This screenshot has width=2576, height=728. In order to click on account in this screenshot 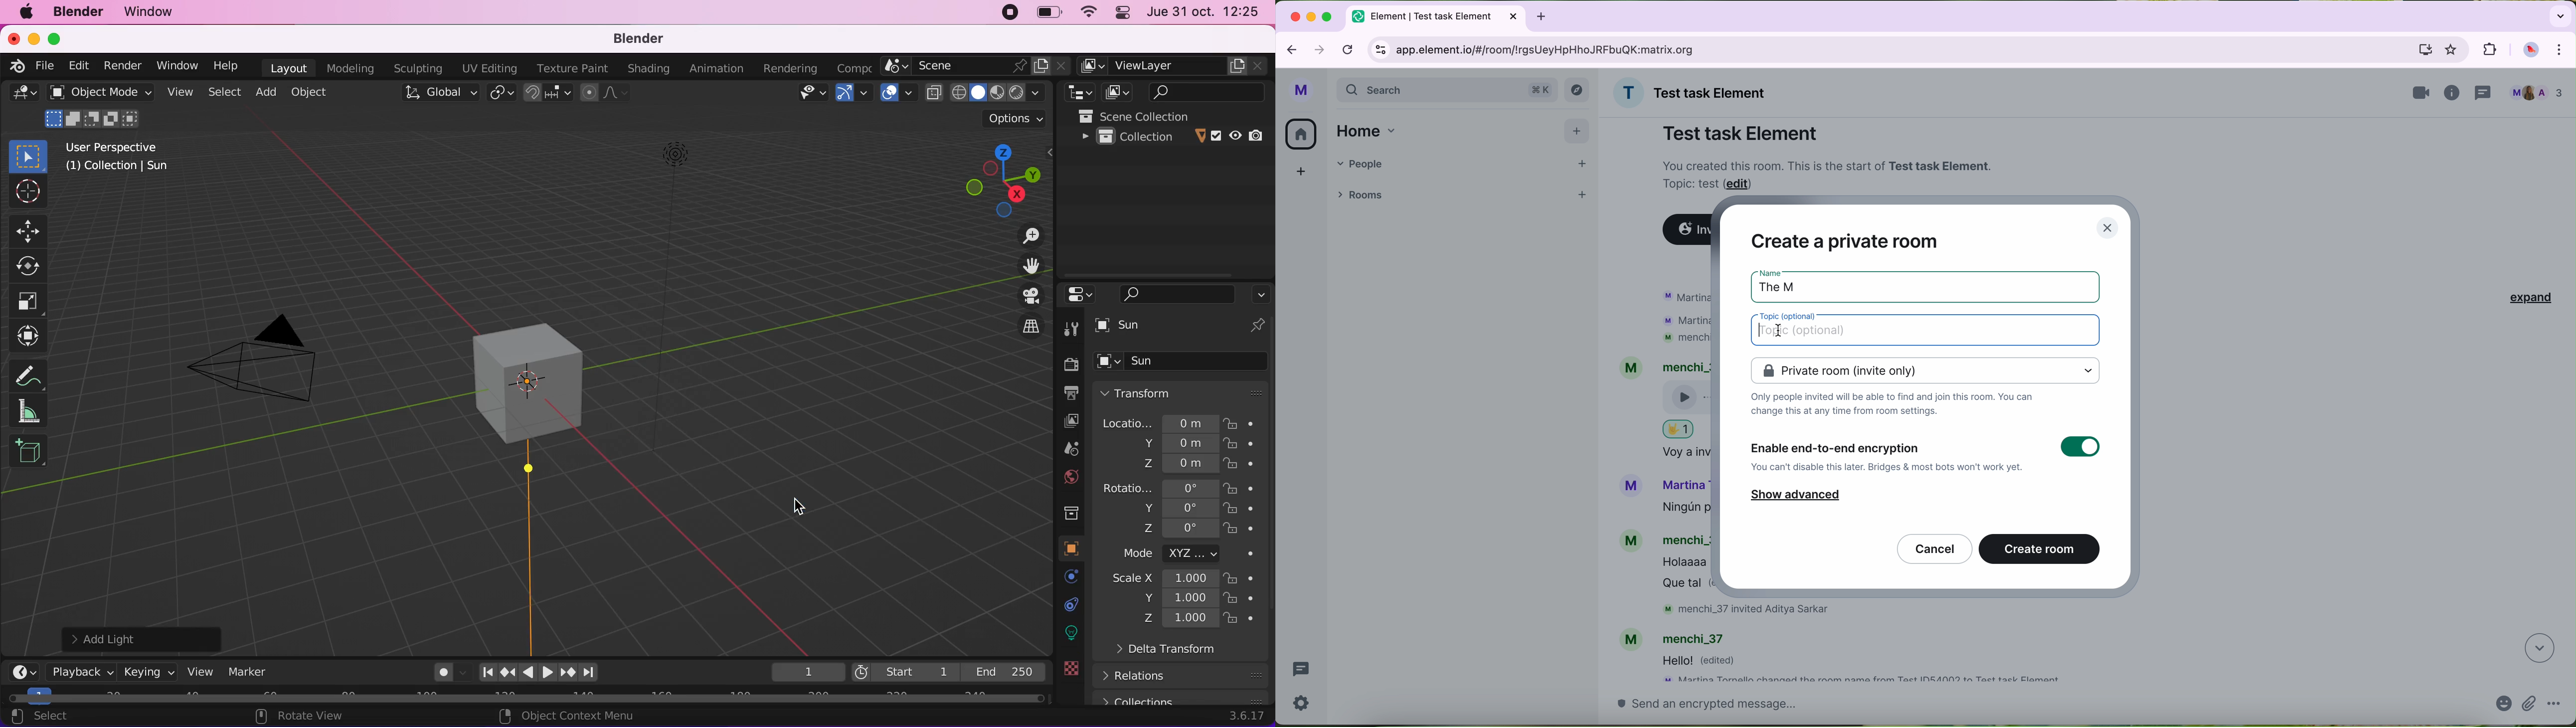, I will do `click(1680, 637)`.